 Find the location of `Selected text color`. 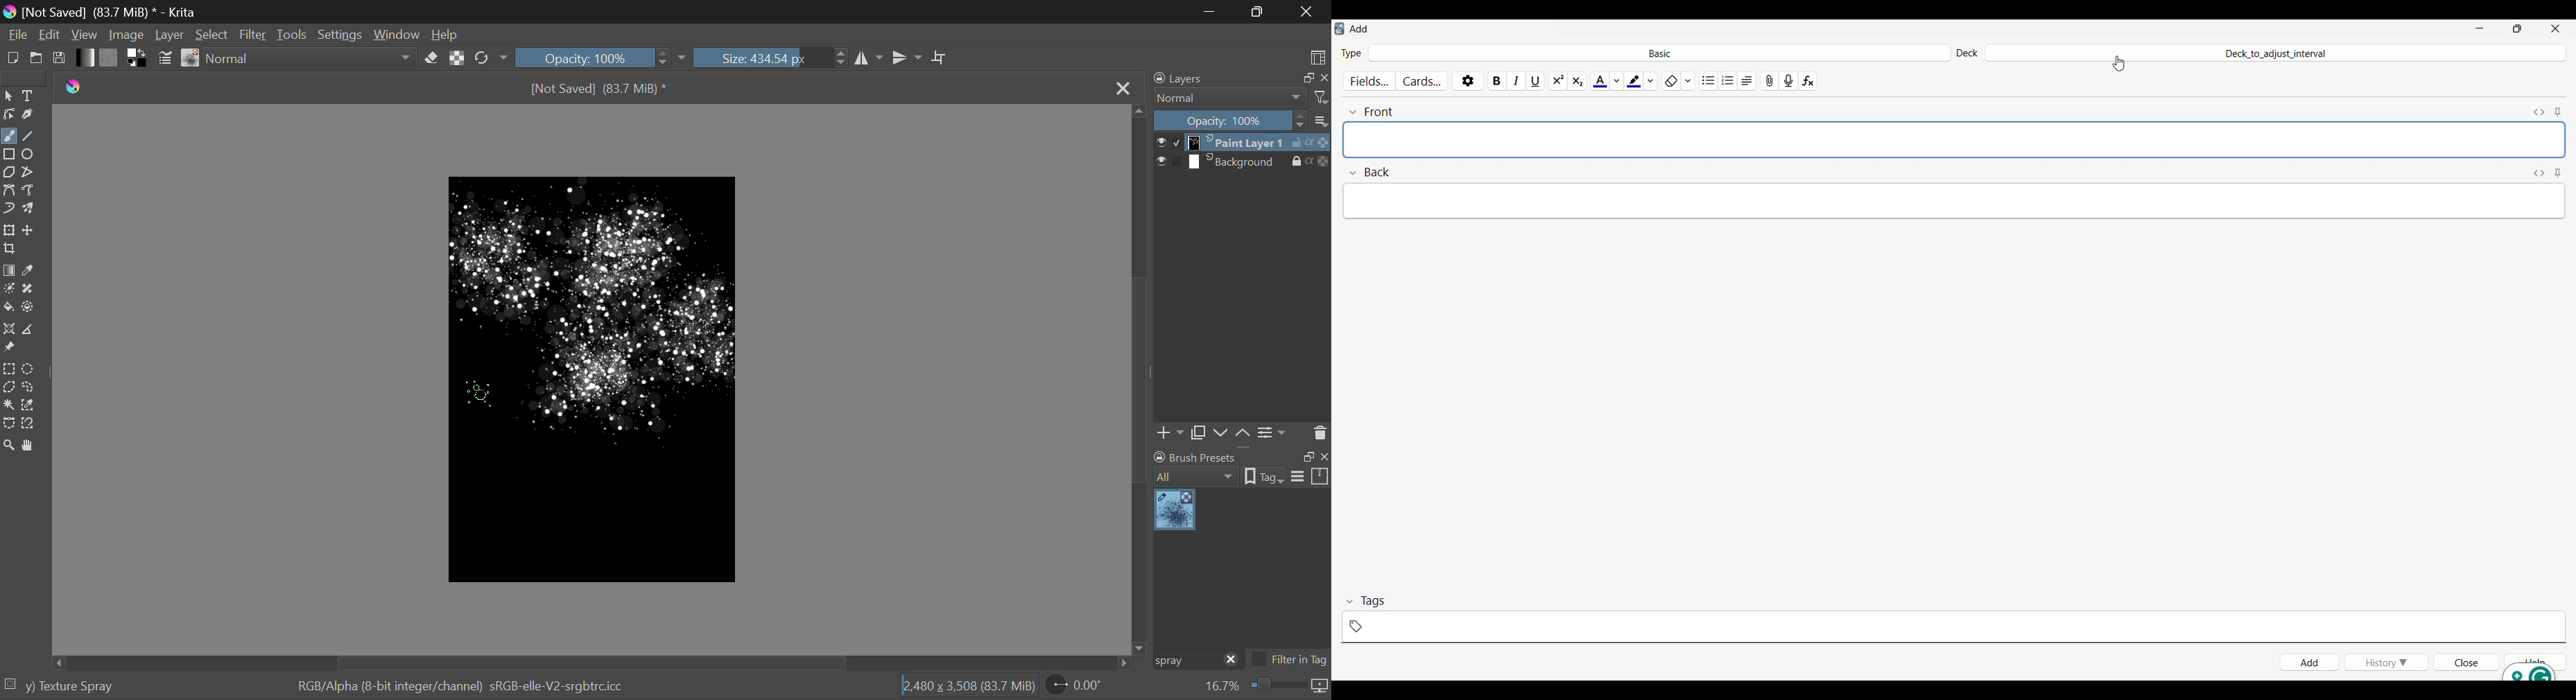

Selected text color is located at coordinates (1599, 81).